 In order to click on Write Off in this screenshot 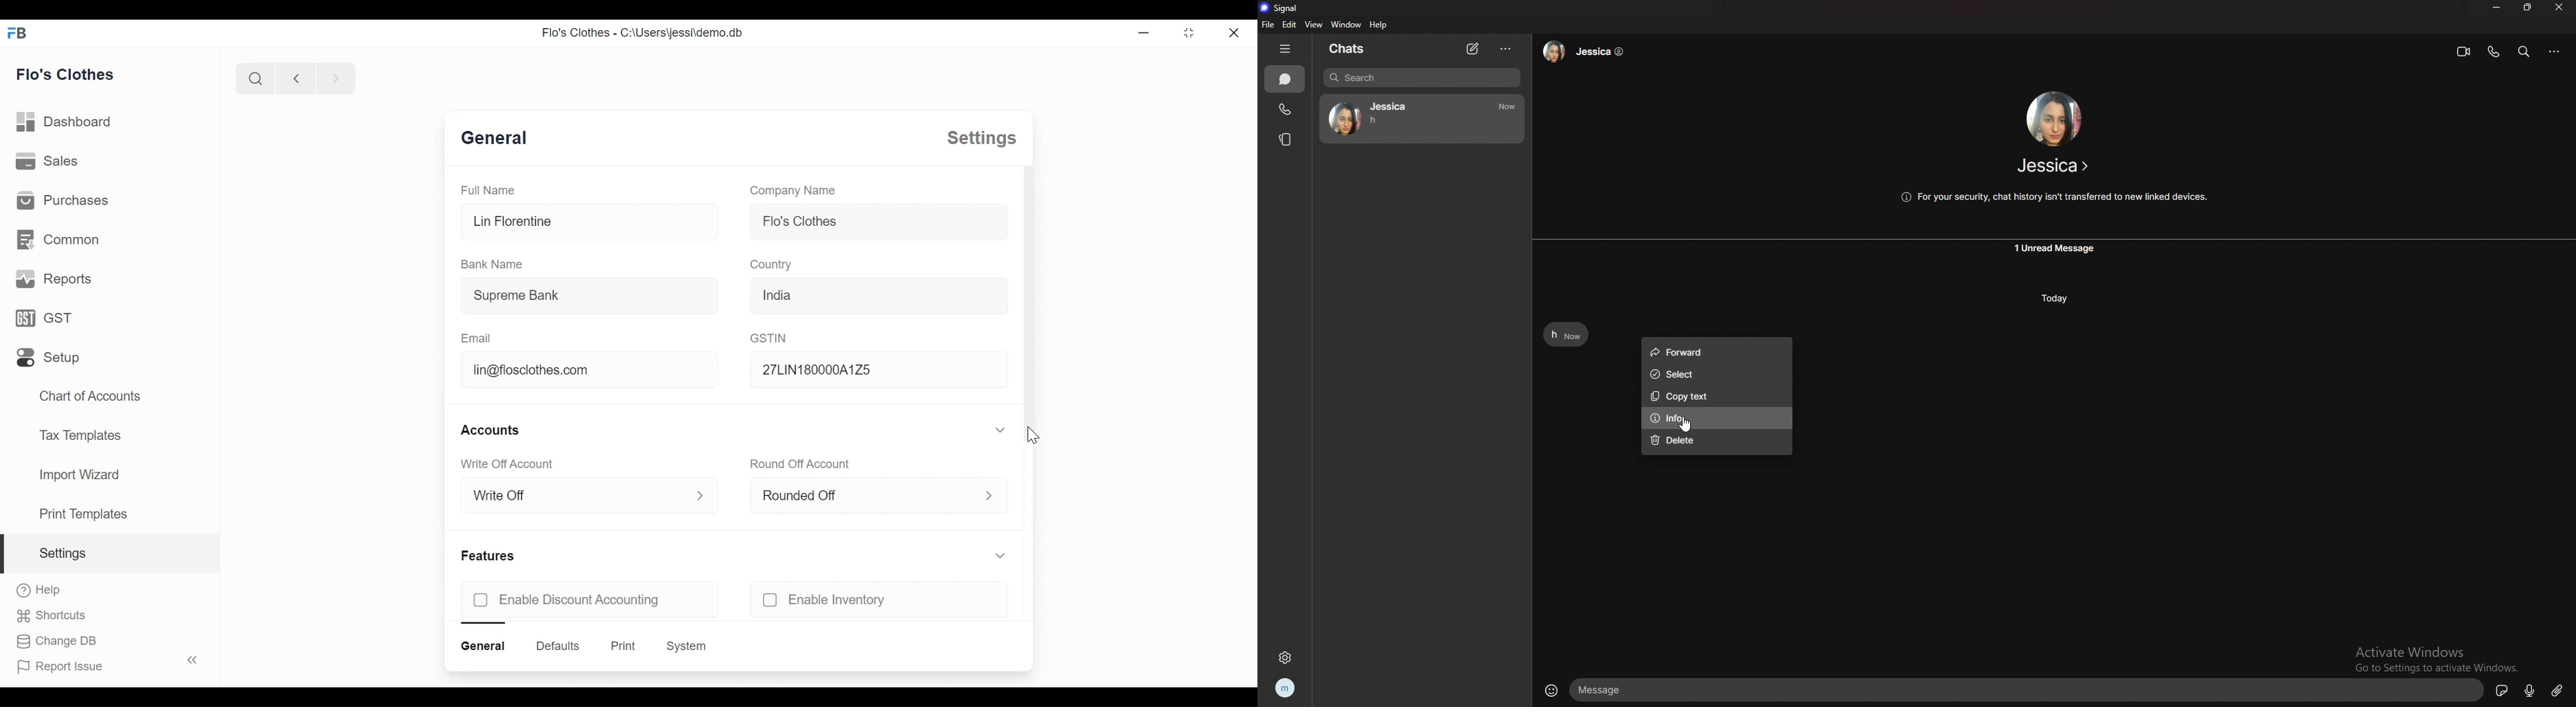, I will do `click(574, 496)`.